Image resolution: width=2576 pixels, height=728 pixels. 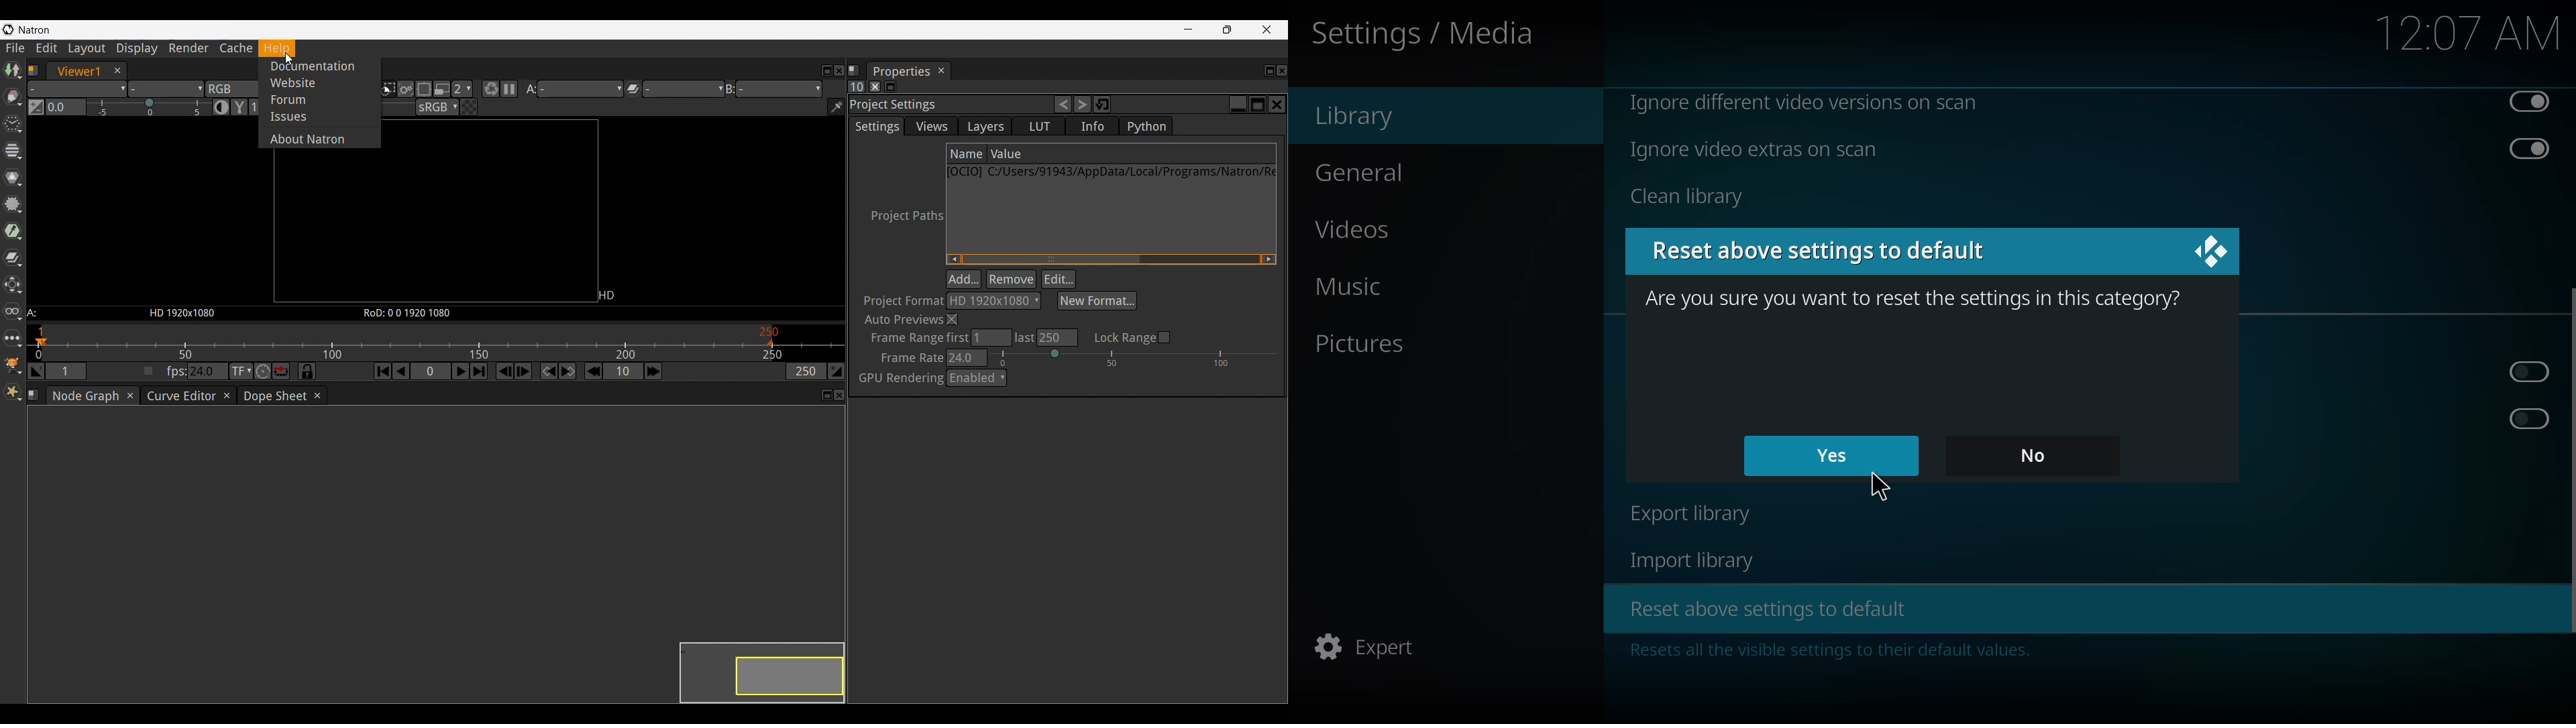 What do you see at coordinates (1689, 198) in the screenshot?
I see `clean` at bounding box center [1689, 198].